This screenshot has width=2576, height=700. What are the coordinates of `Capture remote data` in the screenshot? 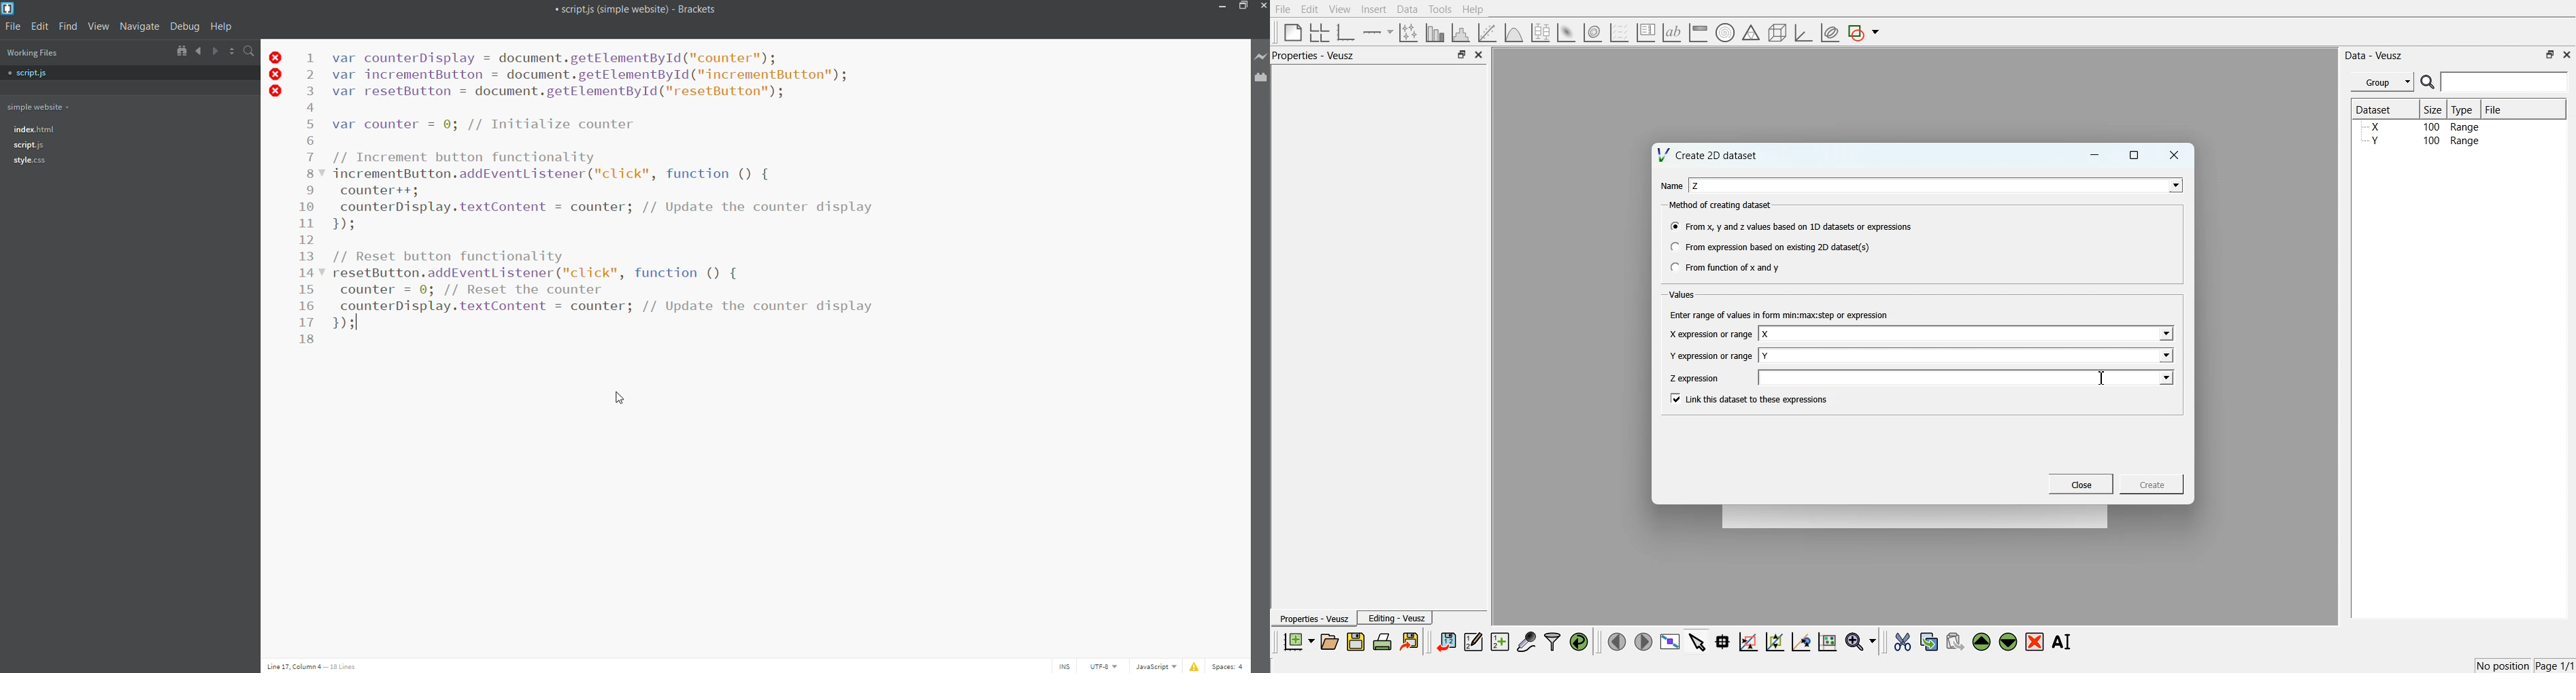 It's located at (1526, 641).